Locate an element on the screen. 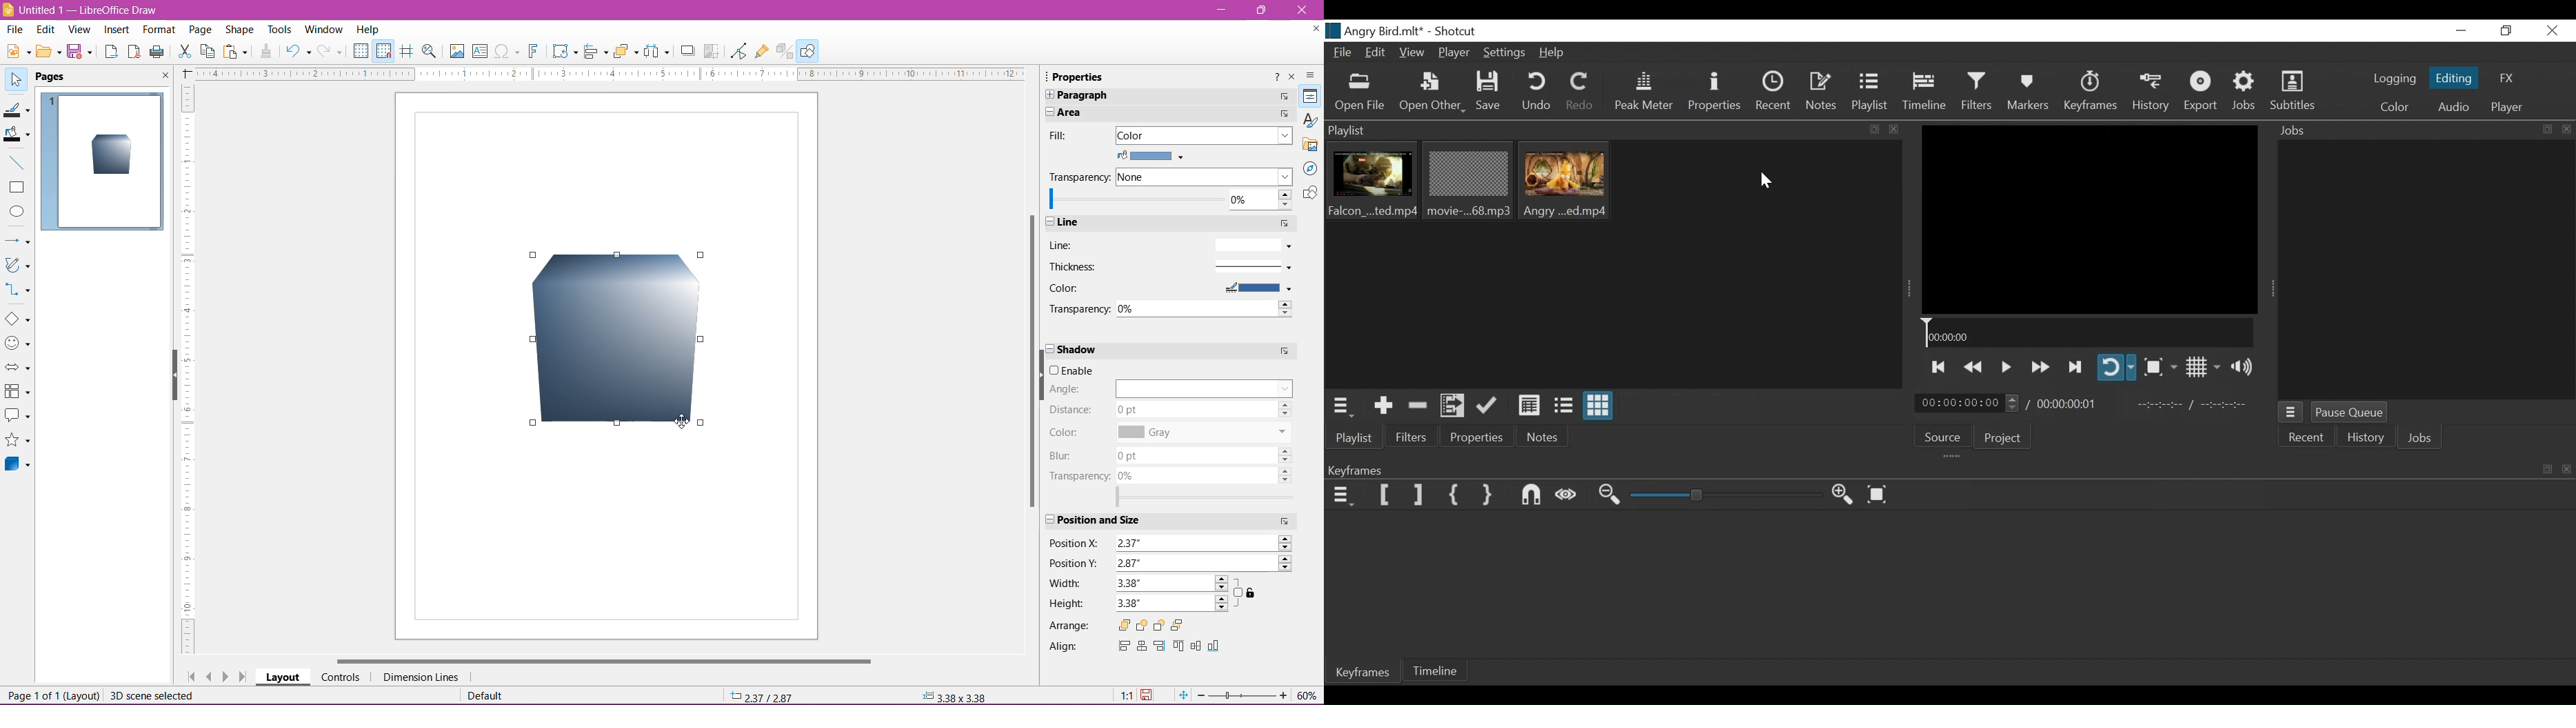  Controls is located at coordinates (340, 677).